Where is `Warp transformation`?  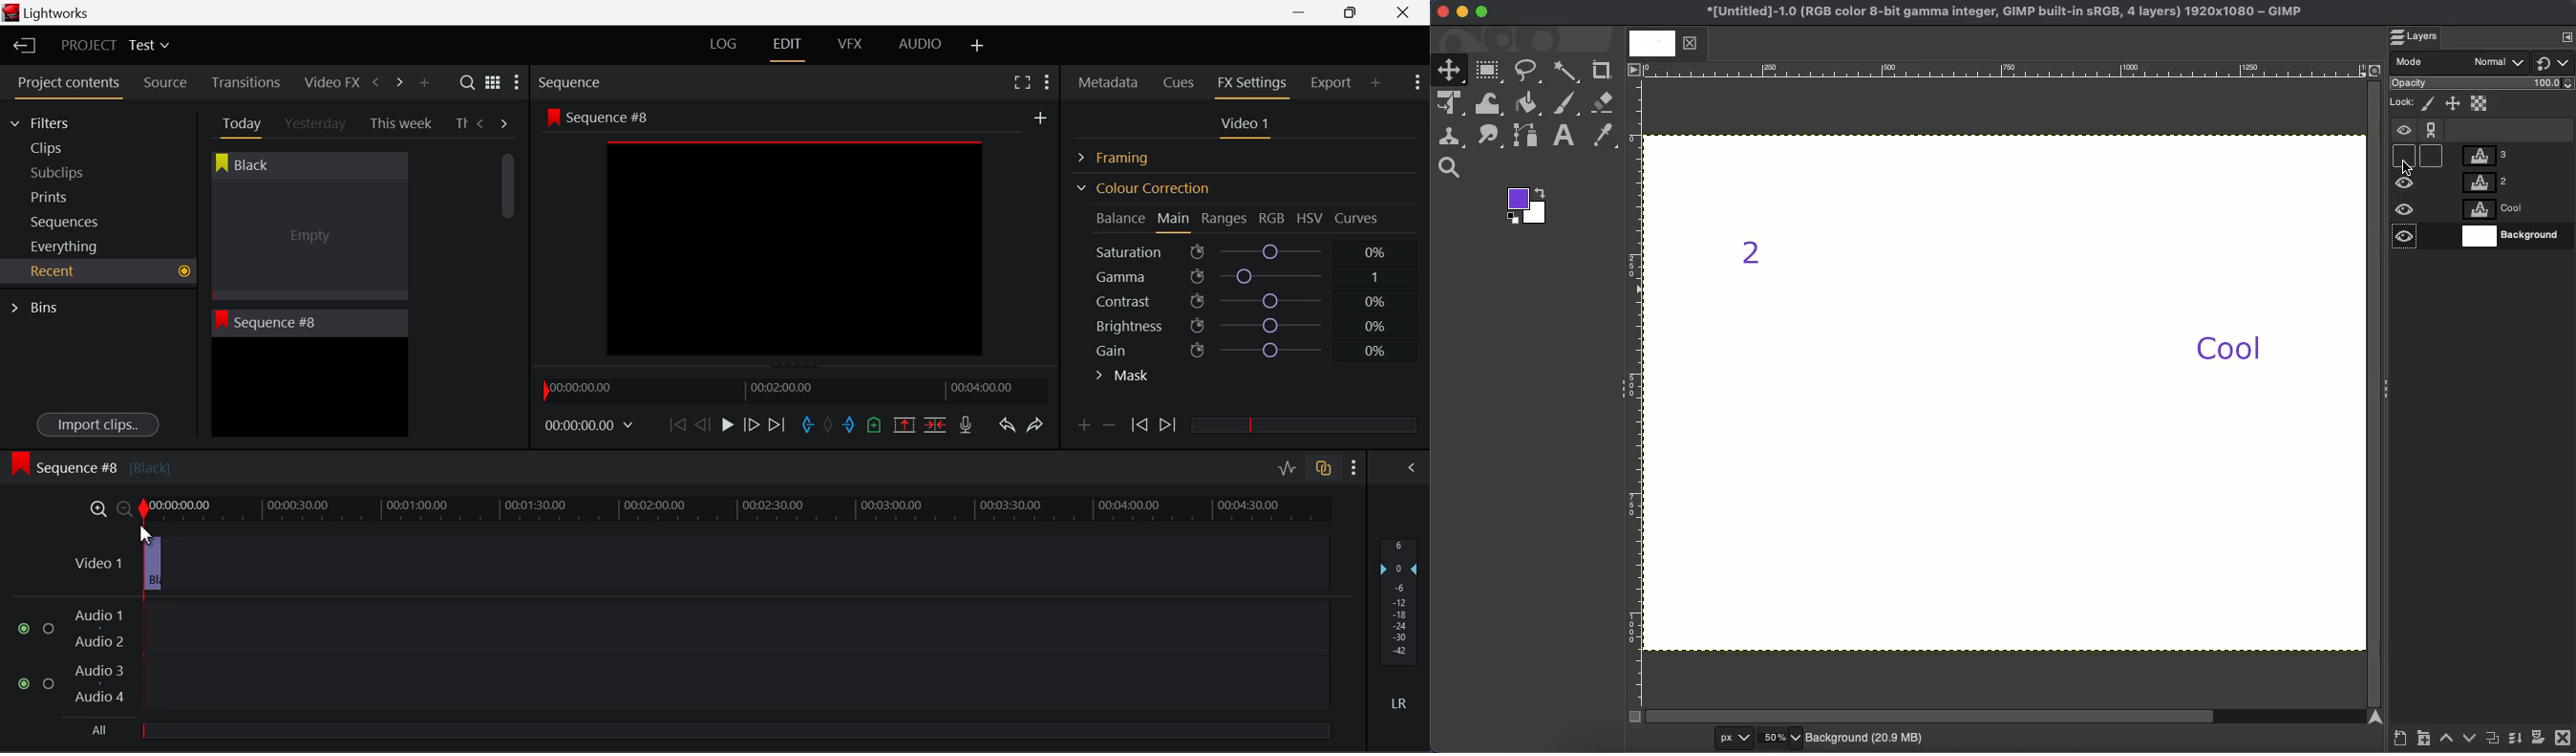
Warp transformation is located at coordinates (1490, 105).